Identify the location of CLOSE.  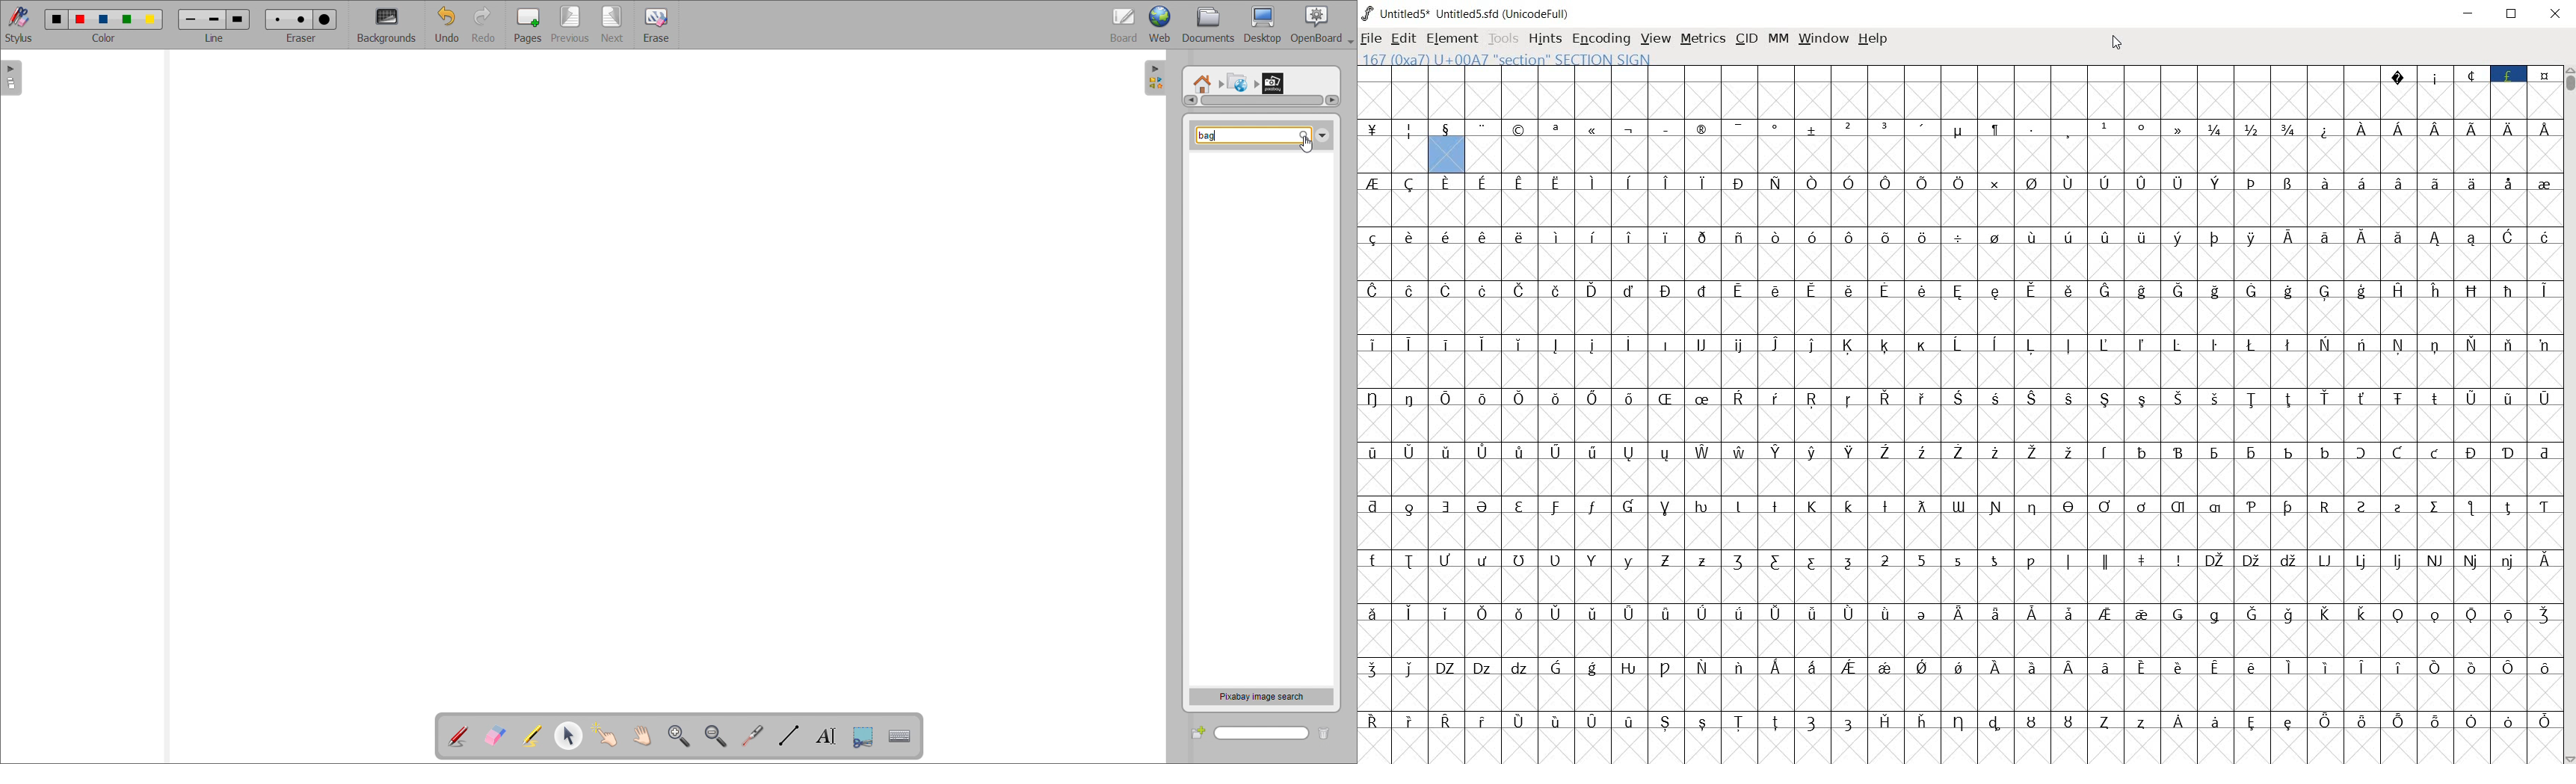
(2555, 16).